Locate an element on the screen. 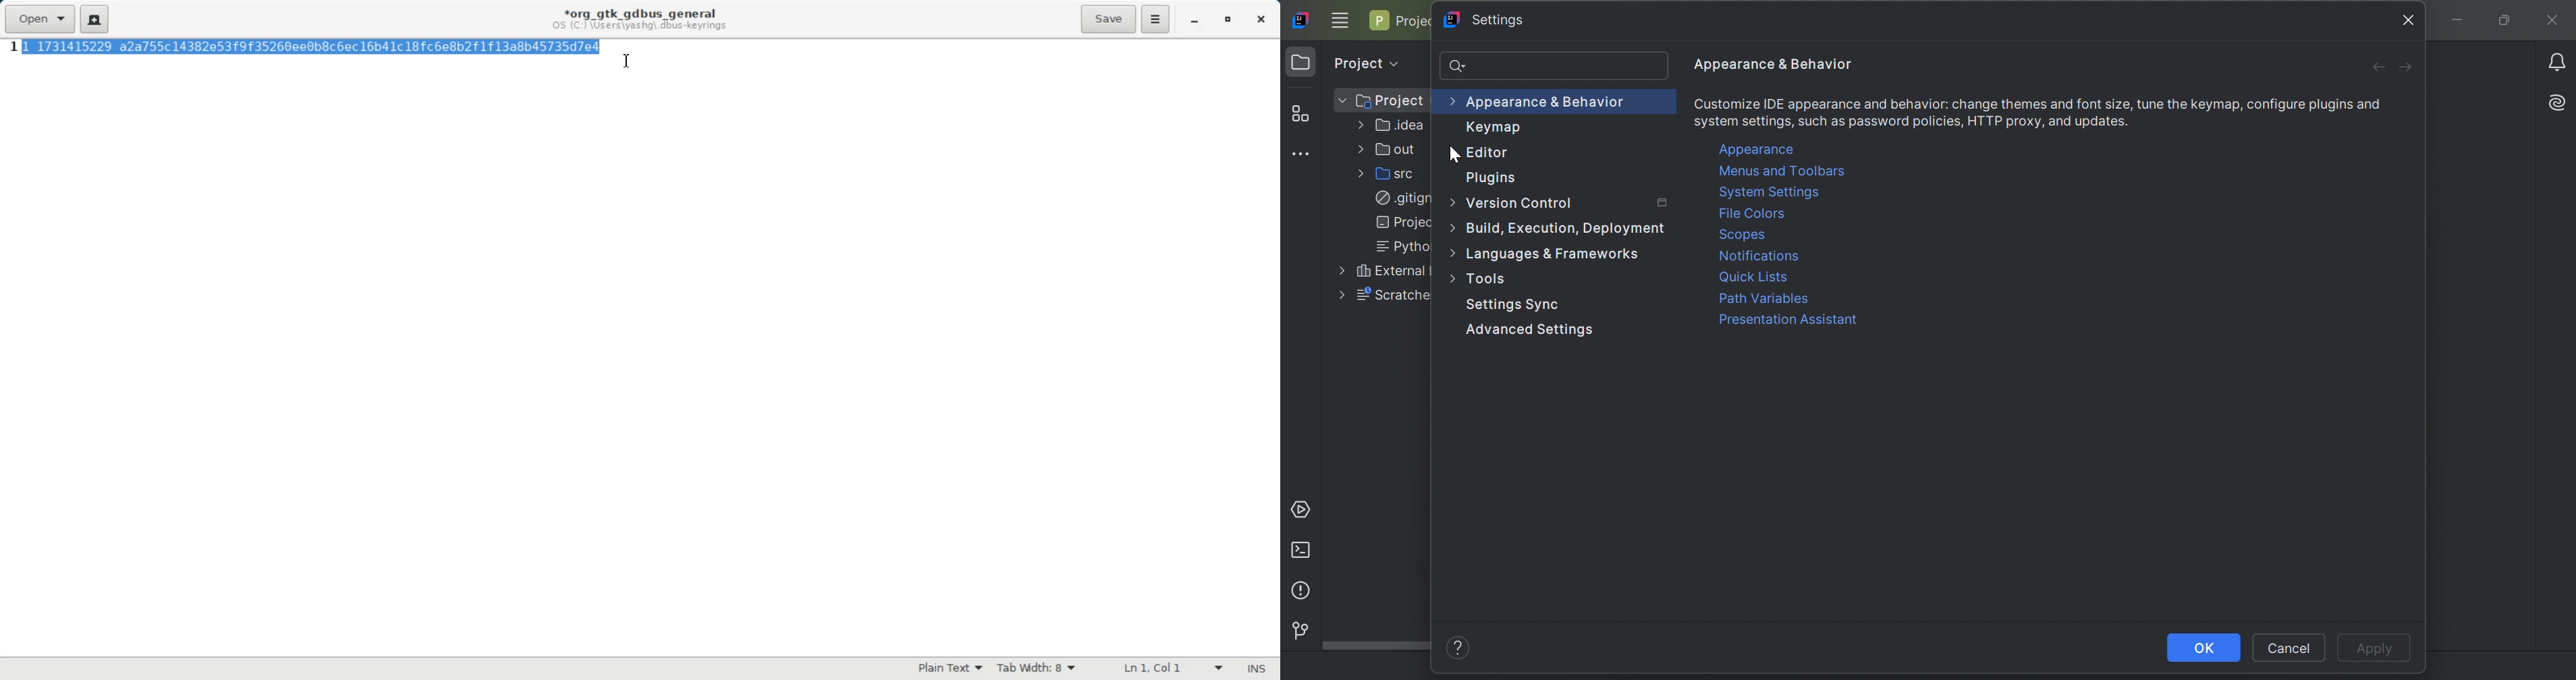 This screenshot has height=700, width=2576. Show help contents is located at coordinates (1459, 649).